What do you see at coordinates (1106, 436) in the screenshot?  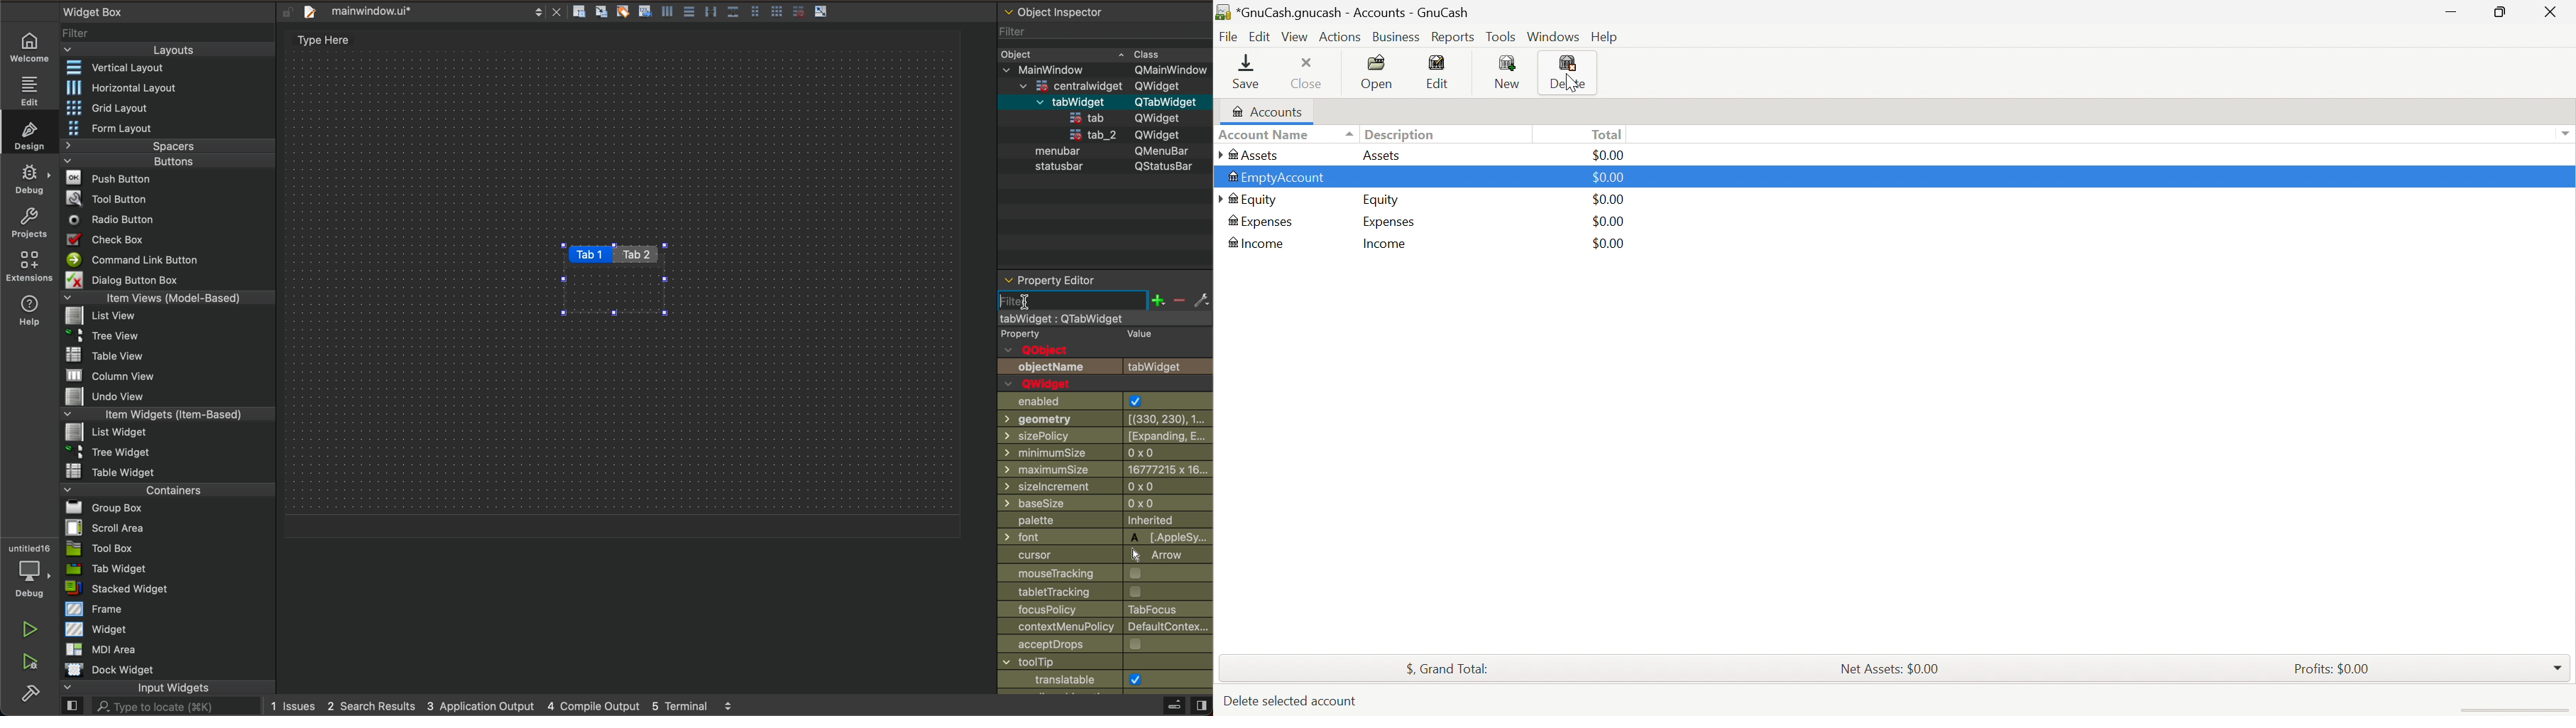 I see `size policy` at bounding box center [1106, 436].